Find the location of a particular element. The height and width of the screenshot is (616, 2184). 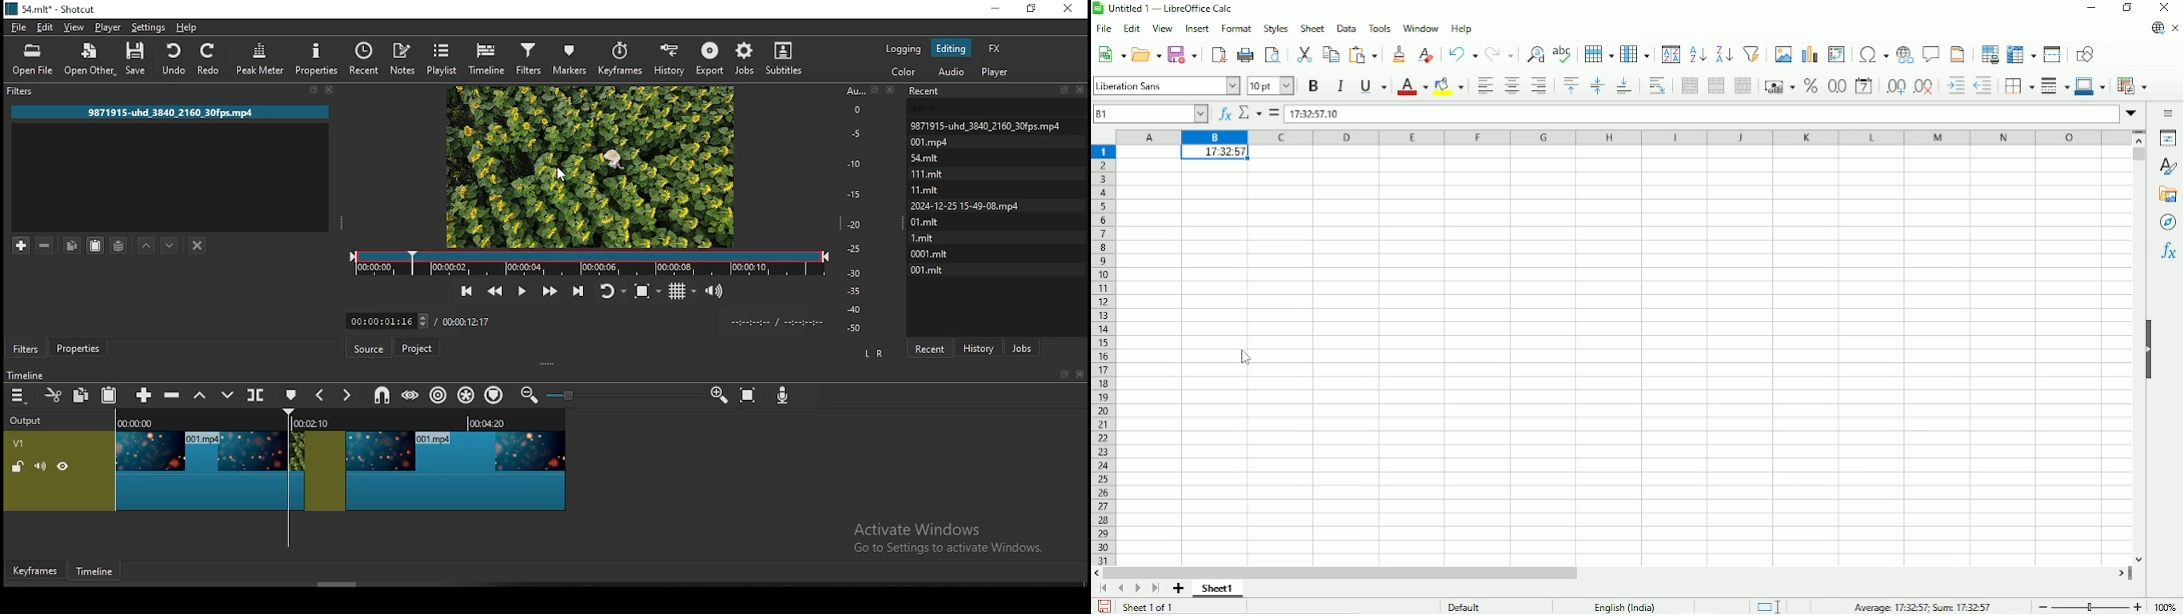

redo is located at coordinates (209, 58).